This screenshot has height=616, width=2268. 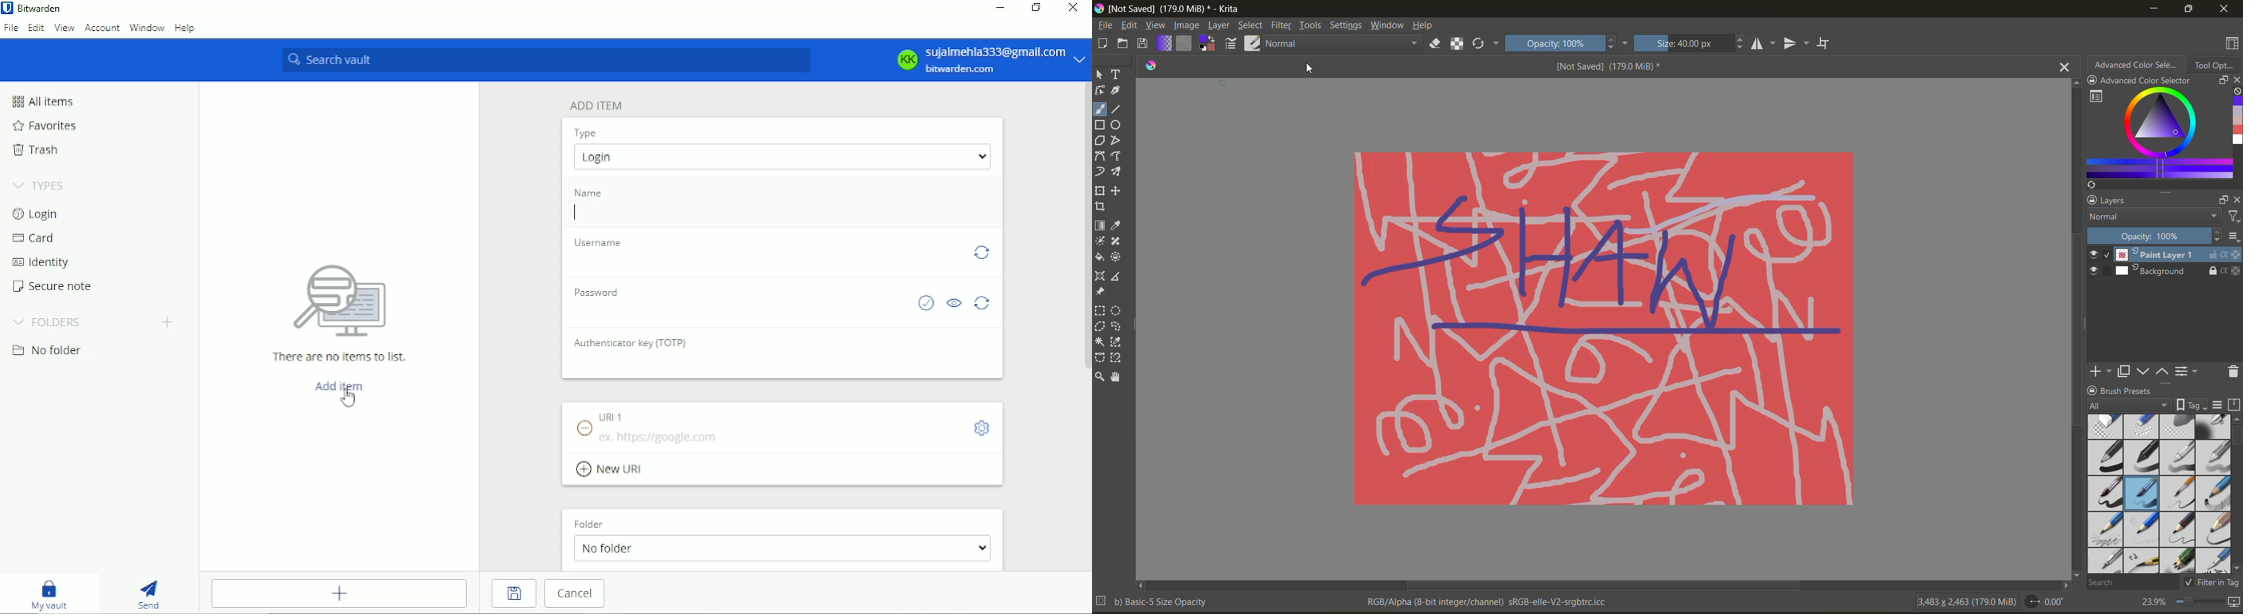 I want to click on maximize, so click(x=2190, y=10).